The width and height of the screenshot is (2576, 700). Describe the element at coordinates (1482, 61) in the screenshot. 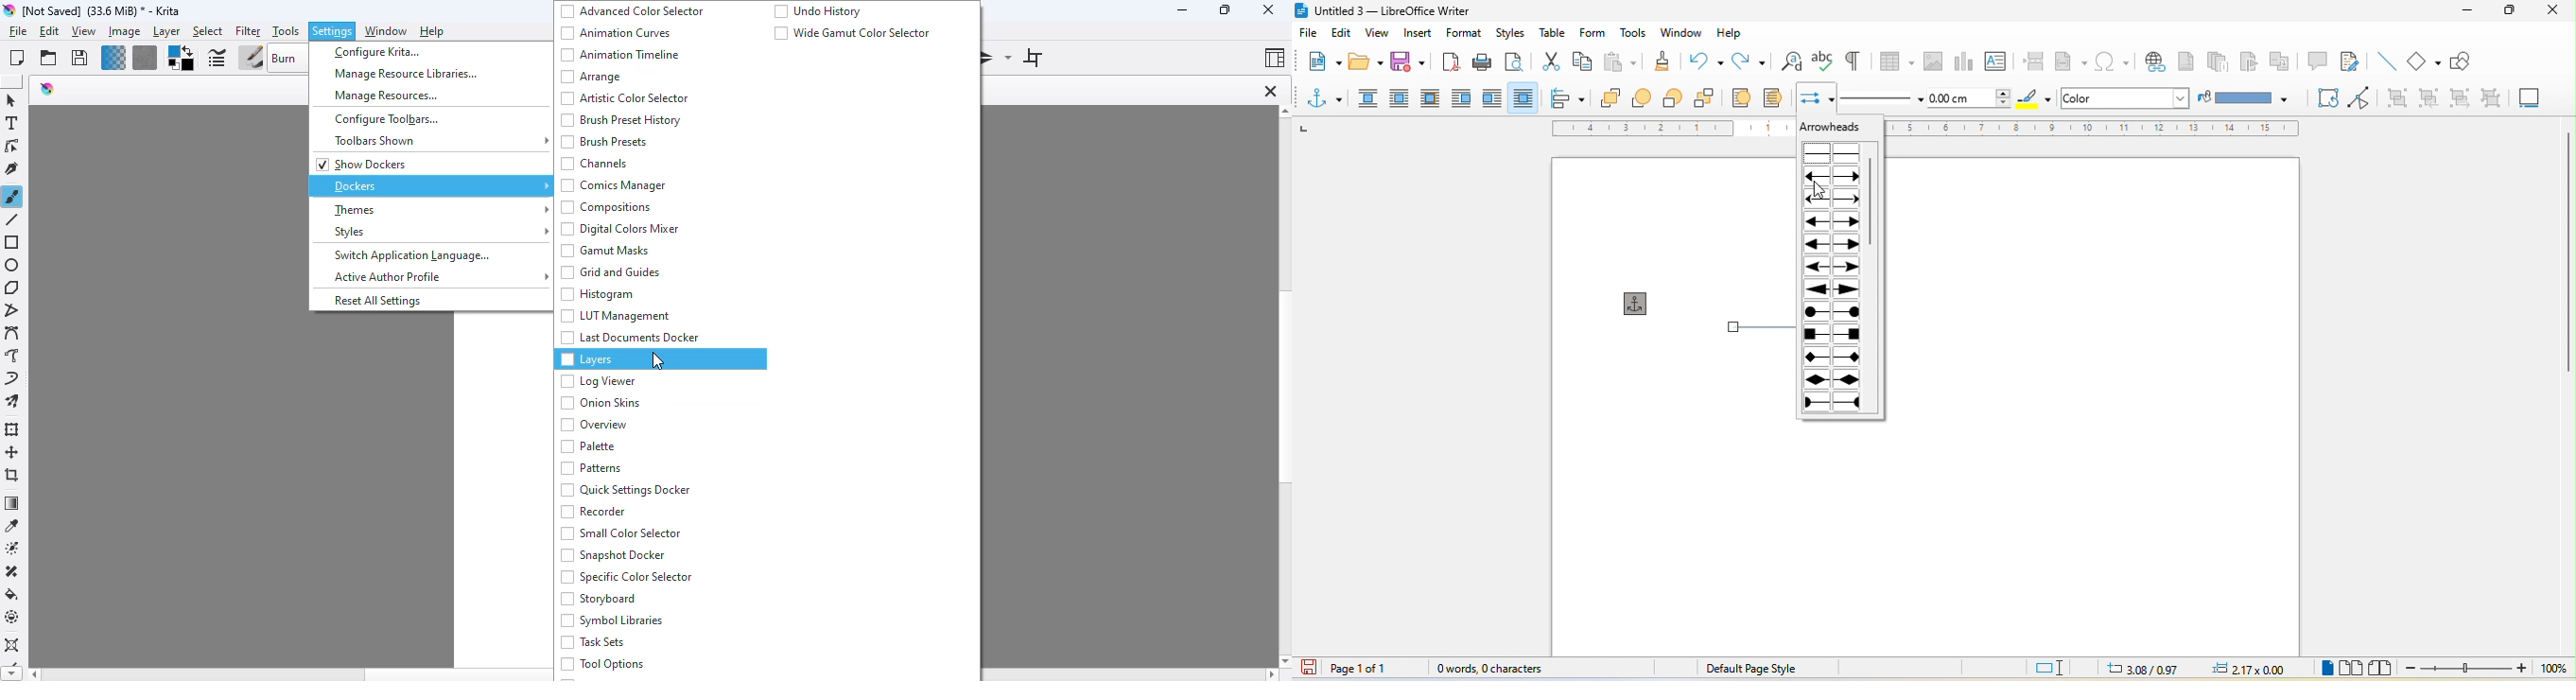

I see `print` at that location.